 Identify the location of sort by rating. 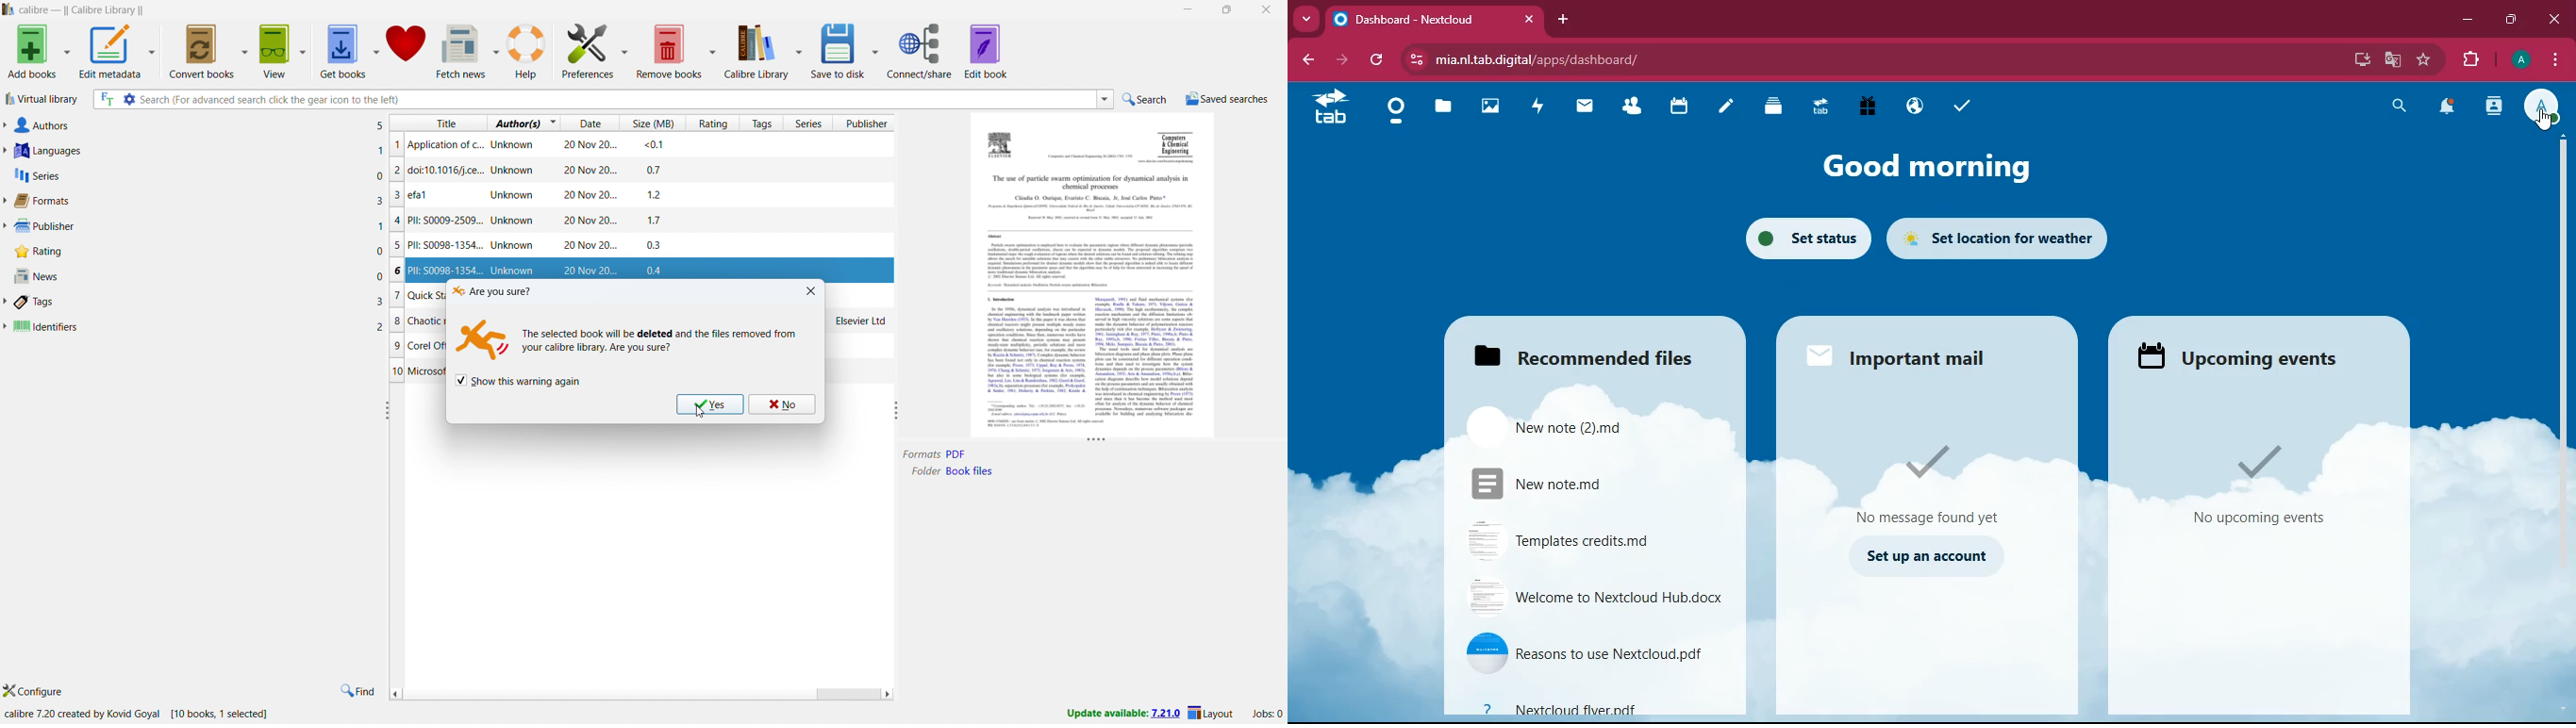
(712, 123).